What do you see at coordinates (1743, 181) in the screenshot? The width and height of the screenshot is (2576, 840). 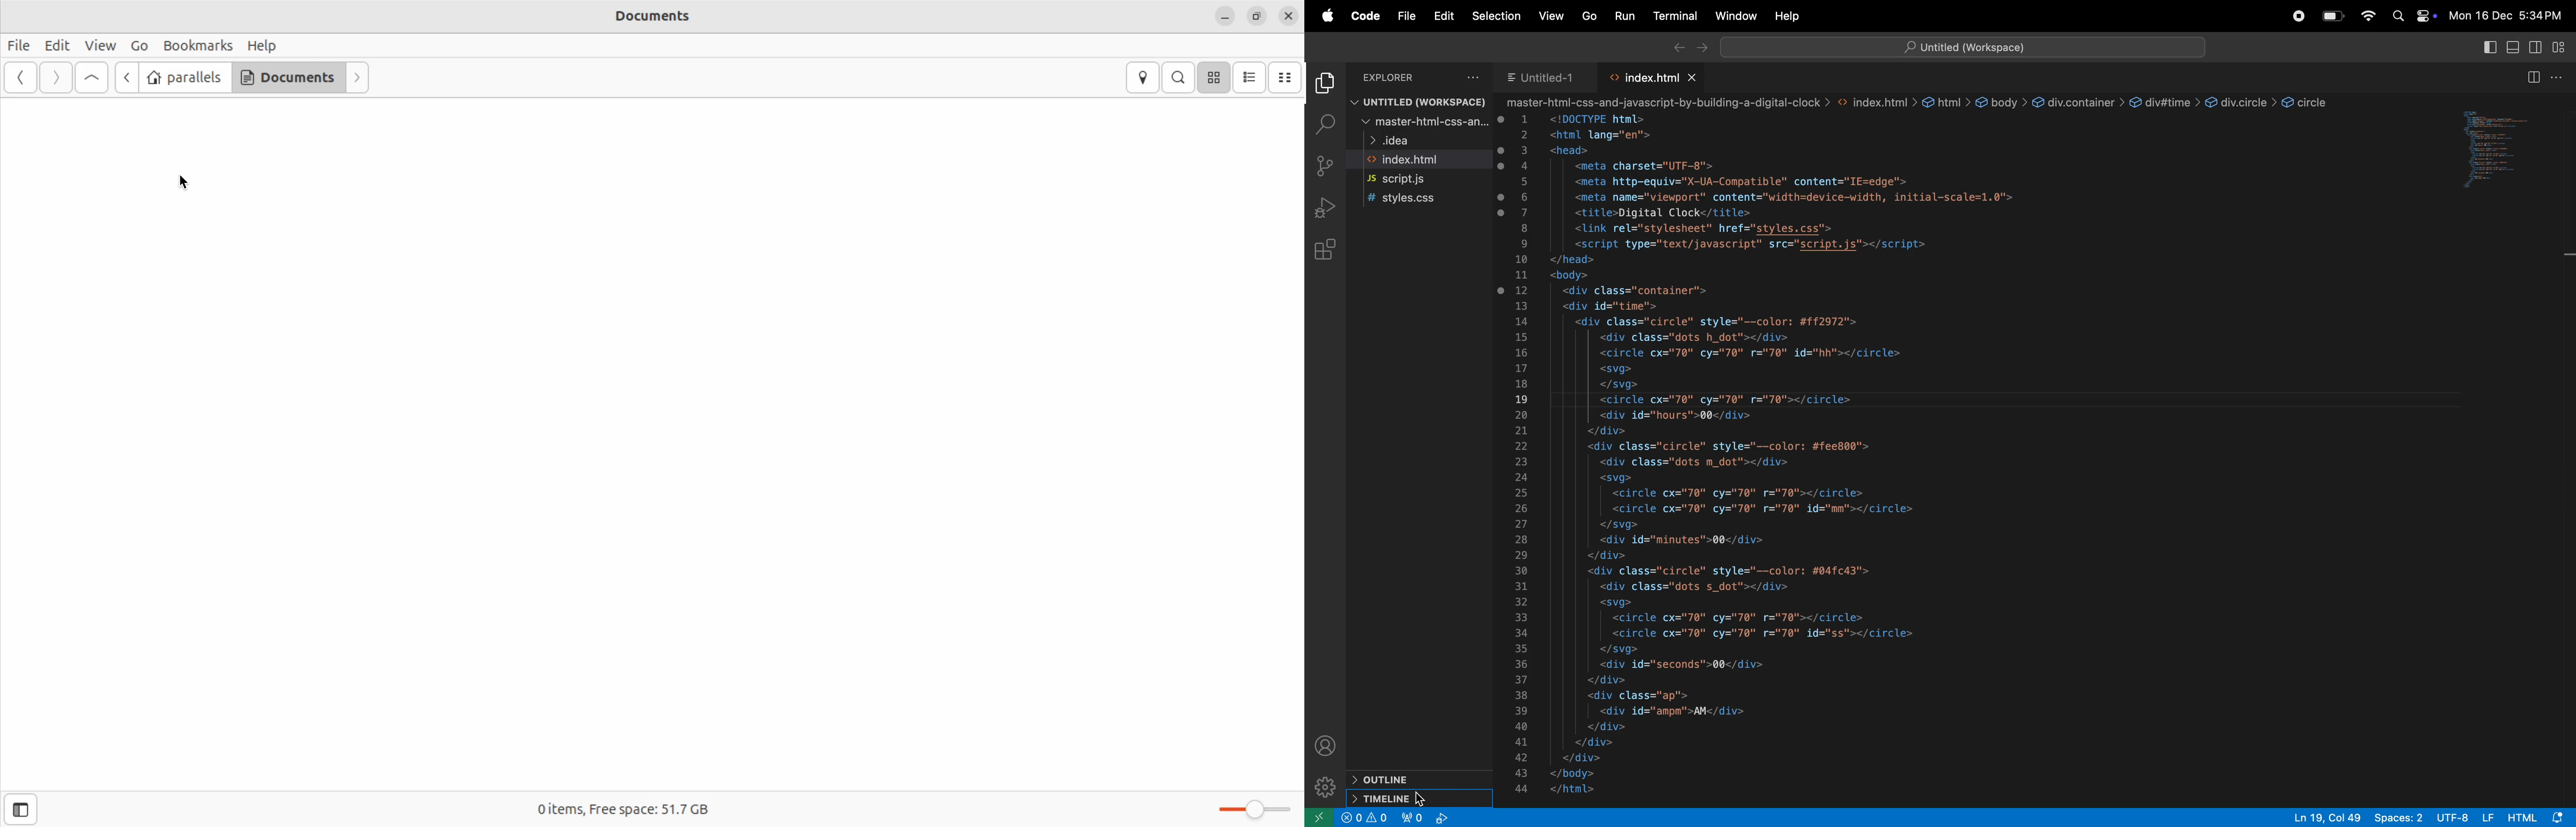 I see `<meta http-equiv="X-UA-Compatible" content="IE=edge">` at bounding box center [1743, 181].